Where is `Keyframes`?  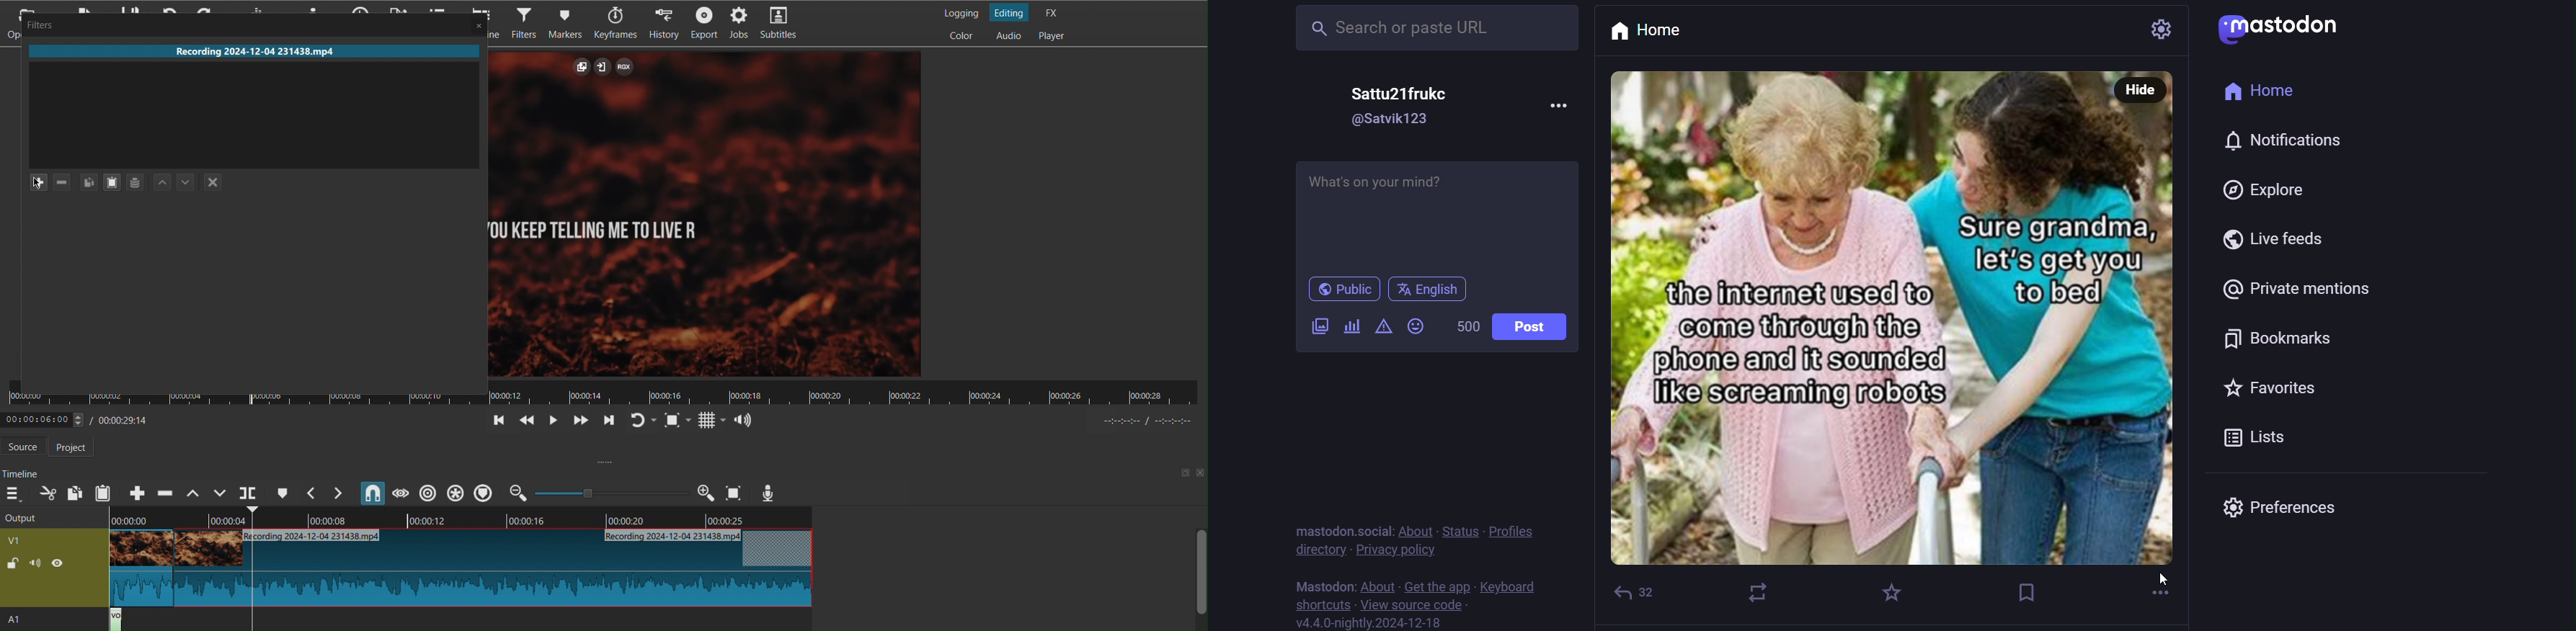 Keyframes is located at coordinates (618, 23).